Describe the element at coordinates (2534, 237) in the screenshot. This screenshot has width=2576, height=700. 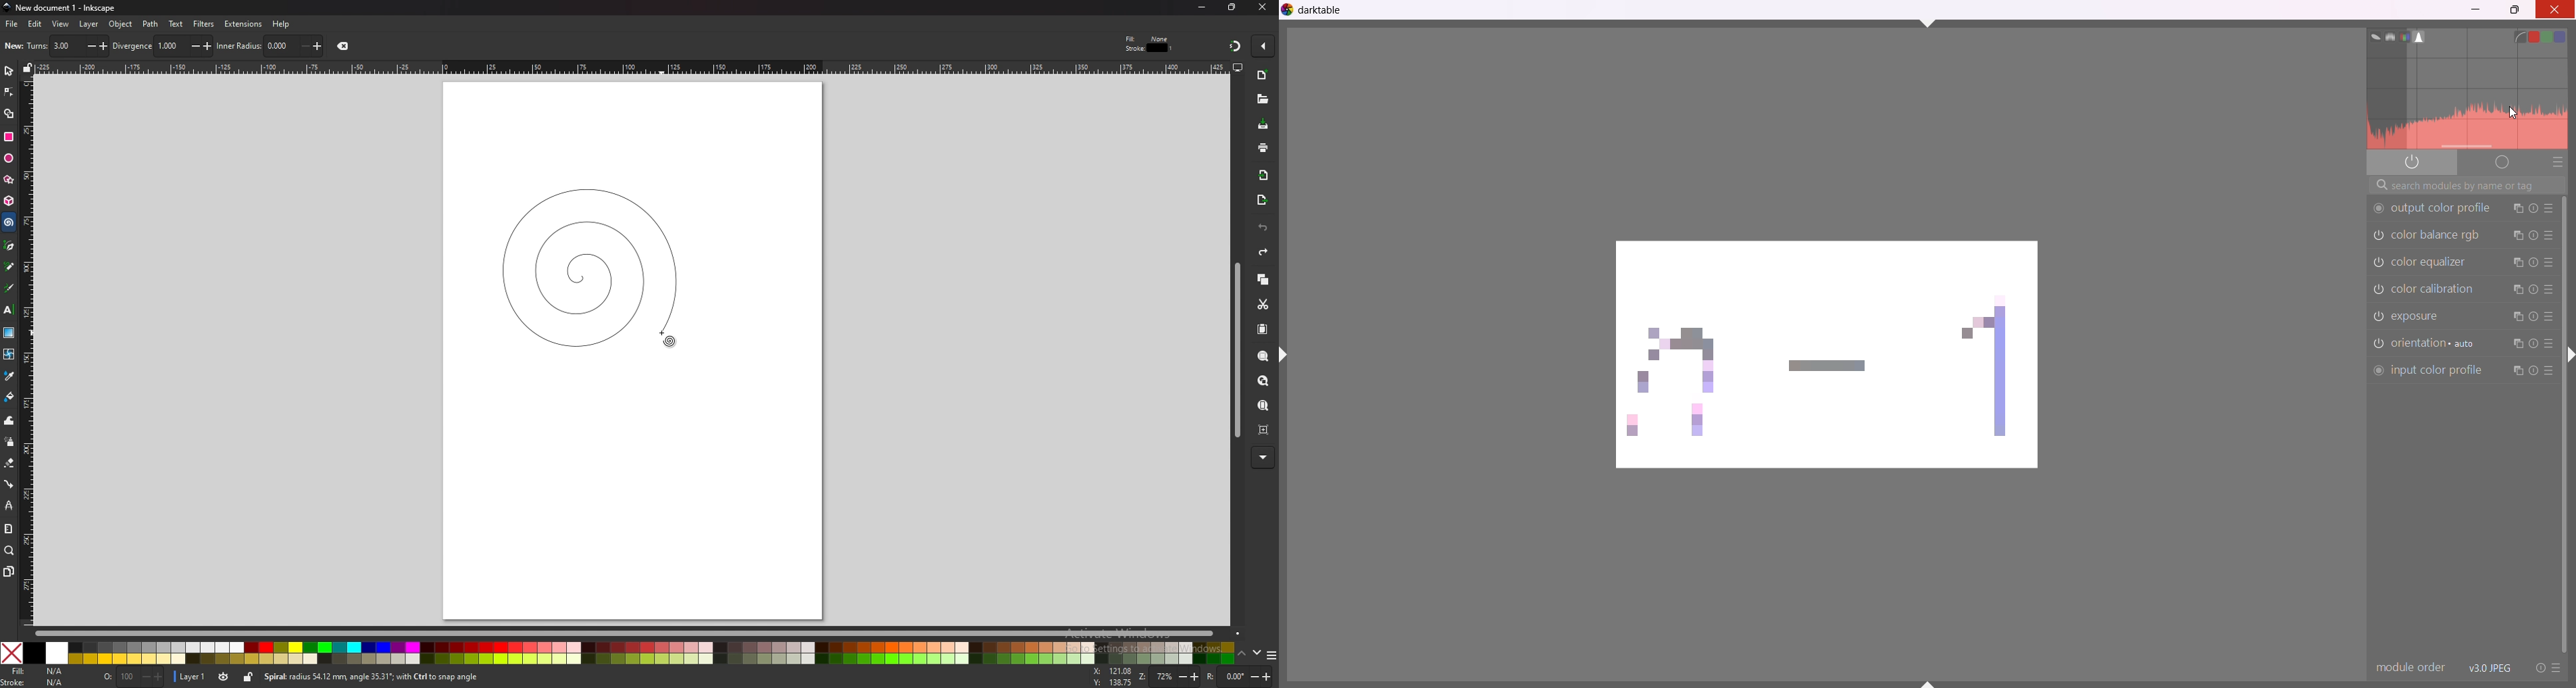
I see `reset parameters` at that location.